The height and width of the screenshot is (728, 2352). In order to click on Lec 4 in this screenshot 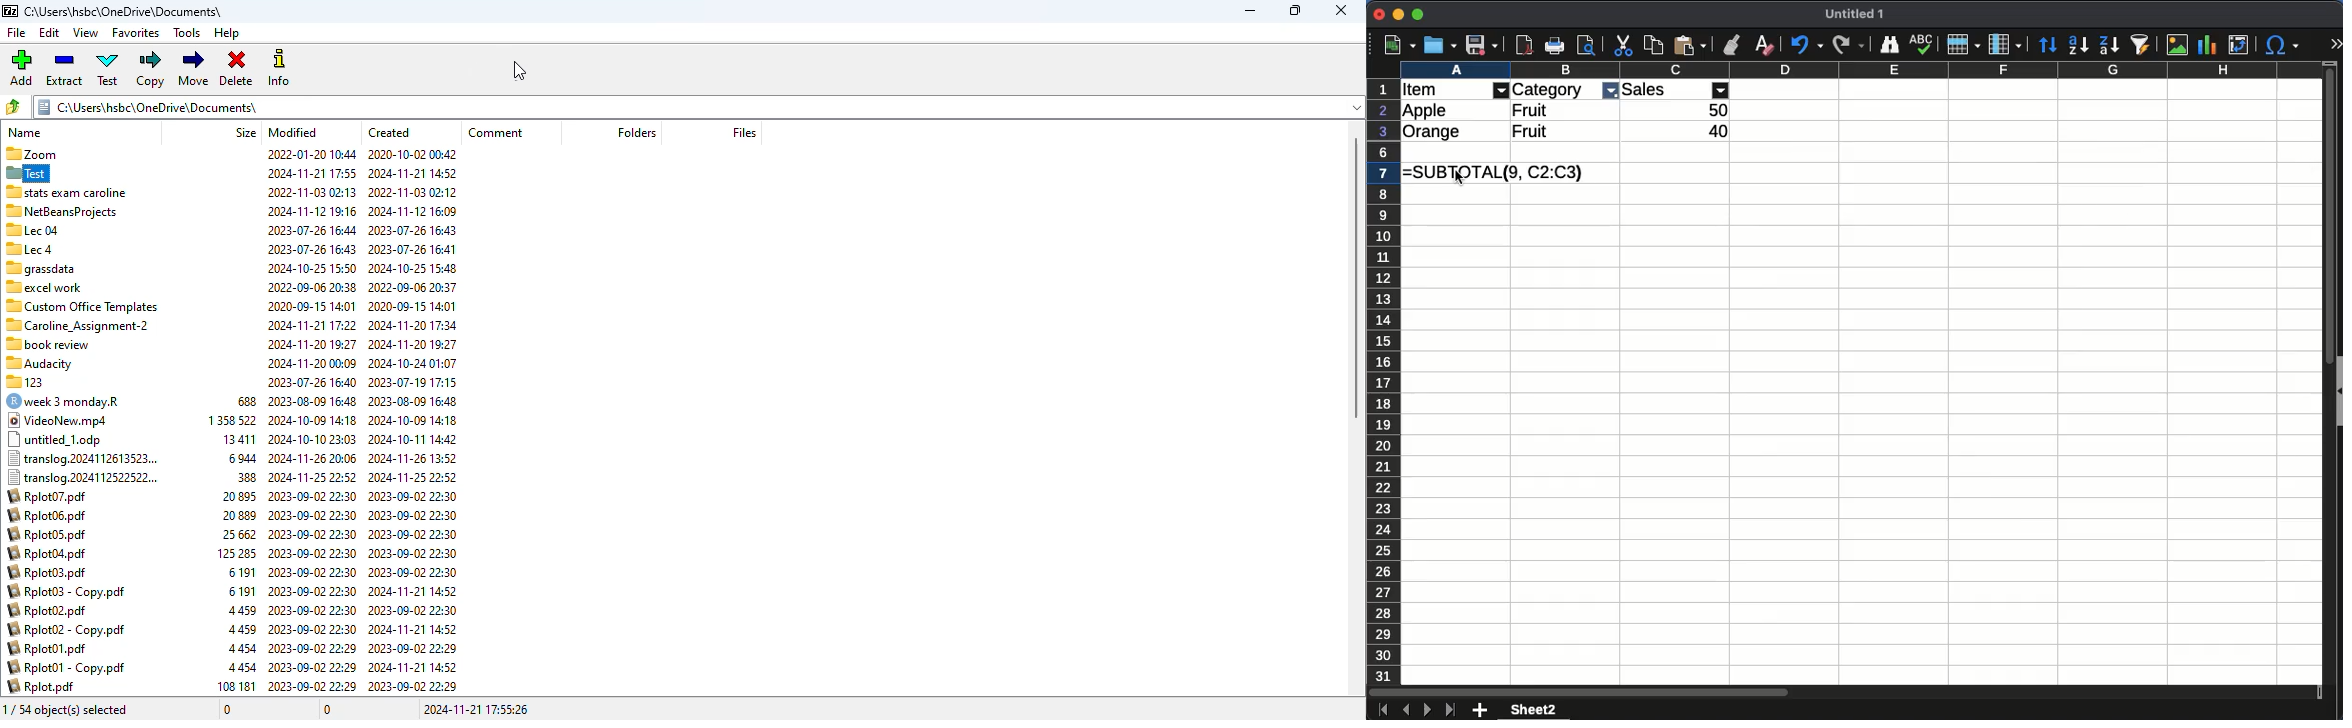, I will do `click(30, 249)`.